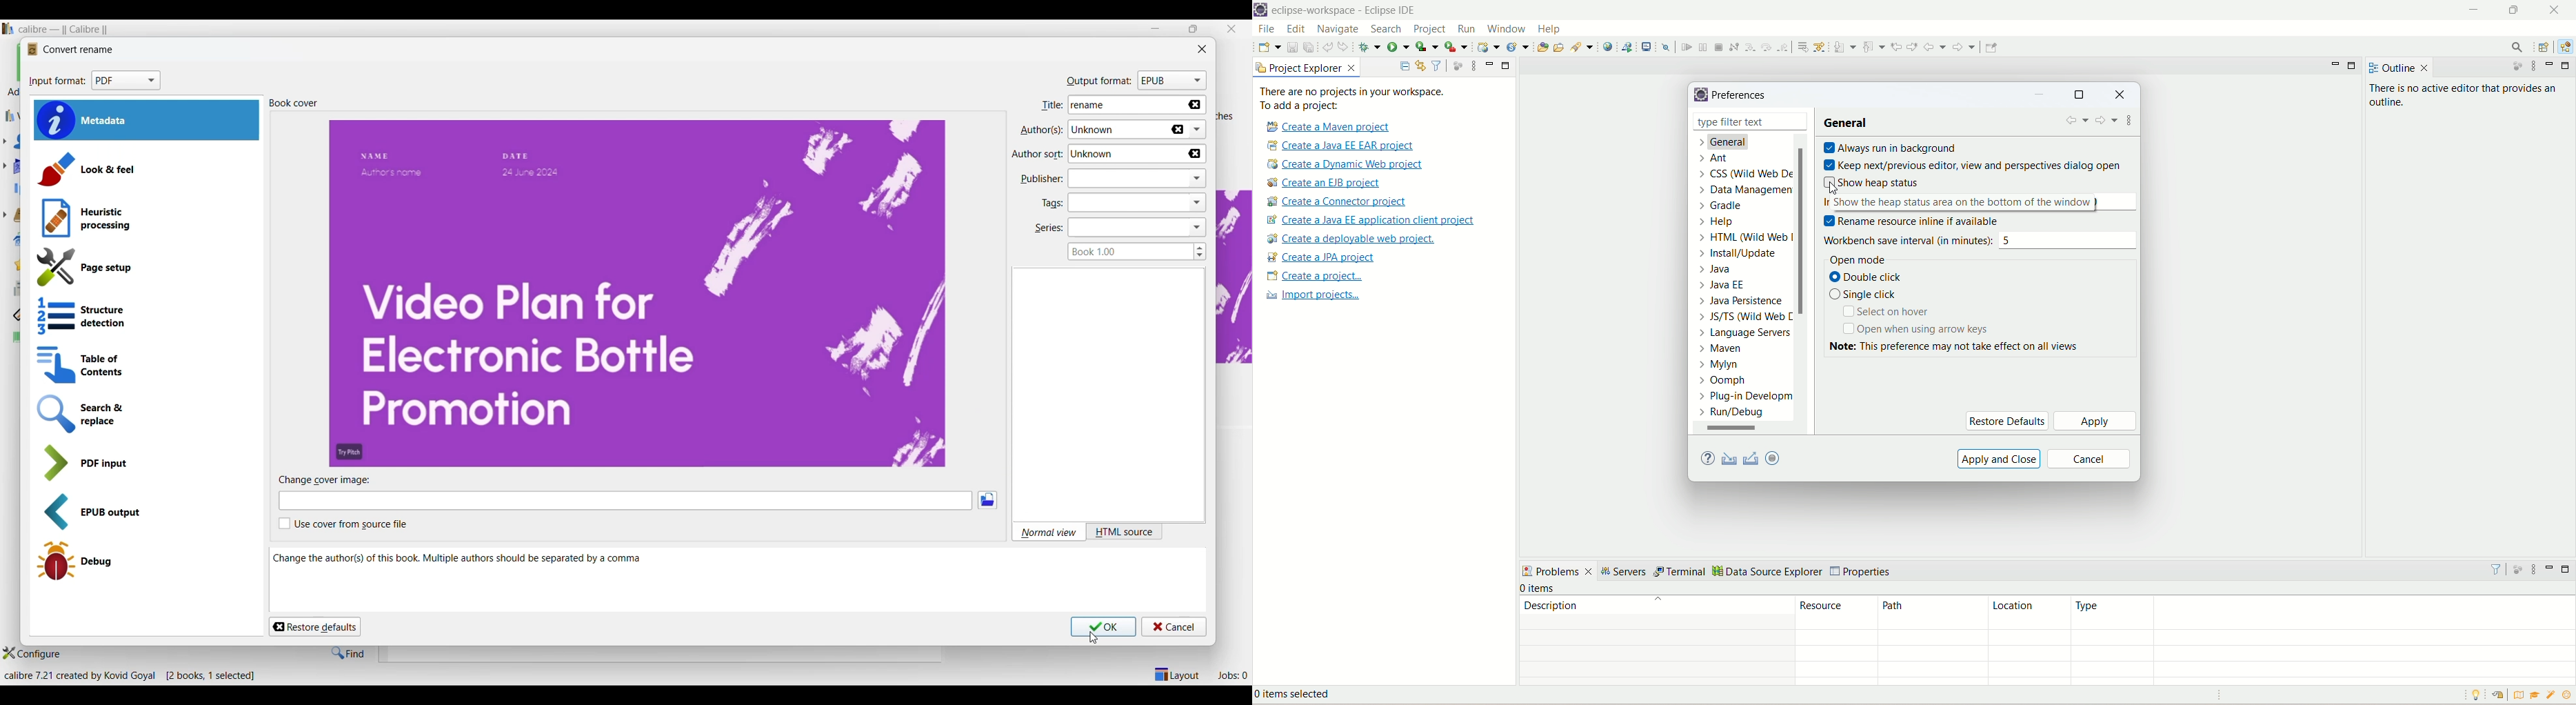 This screenshot has width=2576, height=728. Describe the element at coordinates (1325, 126) in the screenshot. I see `create a Maven project` at that location.